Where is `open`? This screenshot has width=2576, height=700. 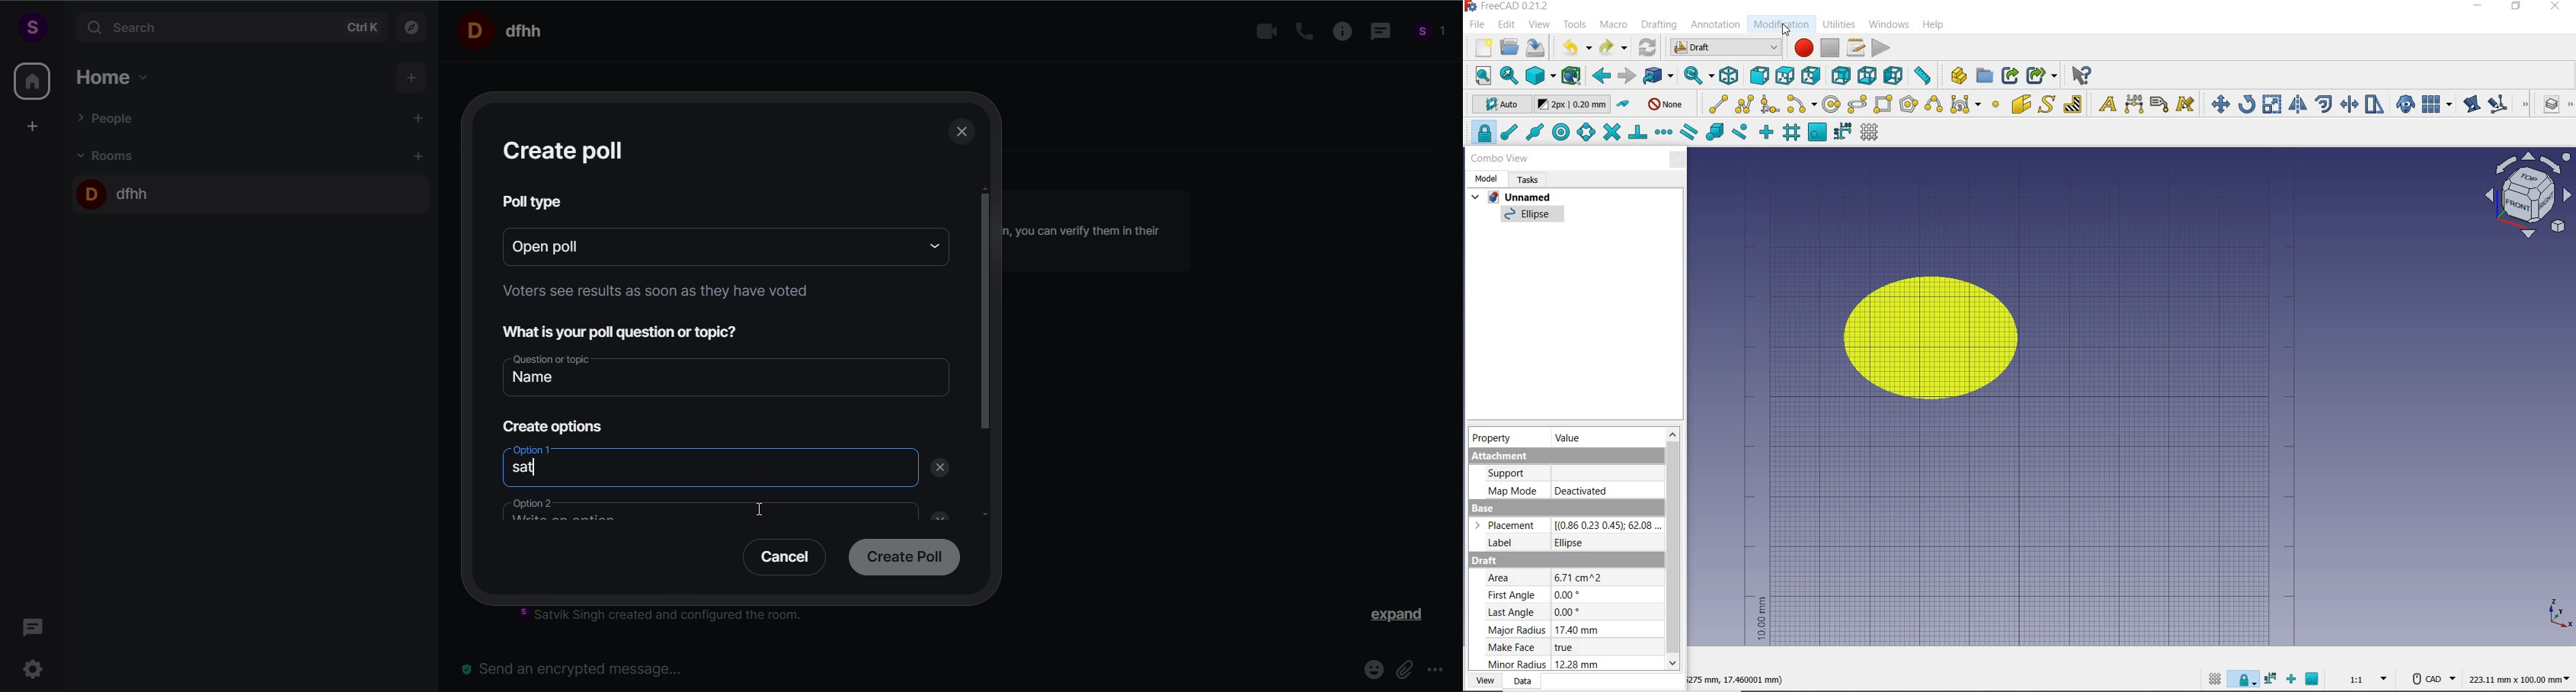
open is located at coordinates (1509, 48).